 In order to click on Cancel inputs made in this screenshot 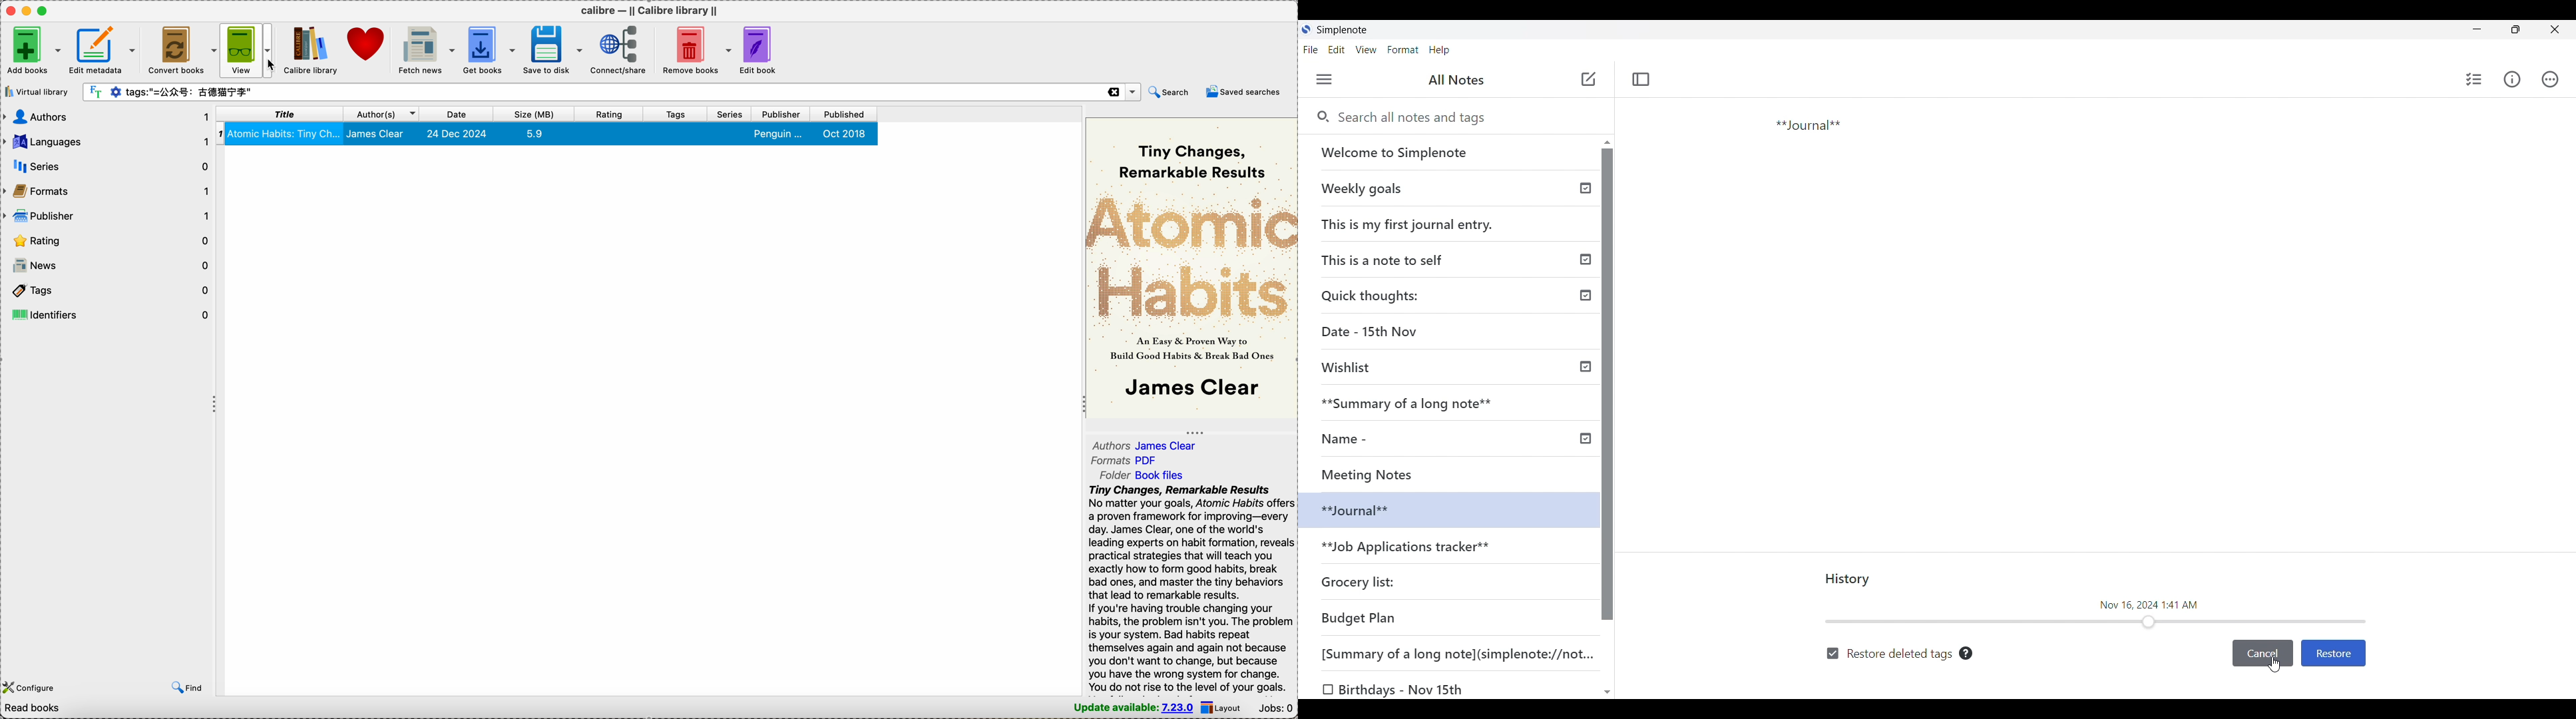, I will do `click(2262, 654)`.